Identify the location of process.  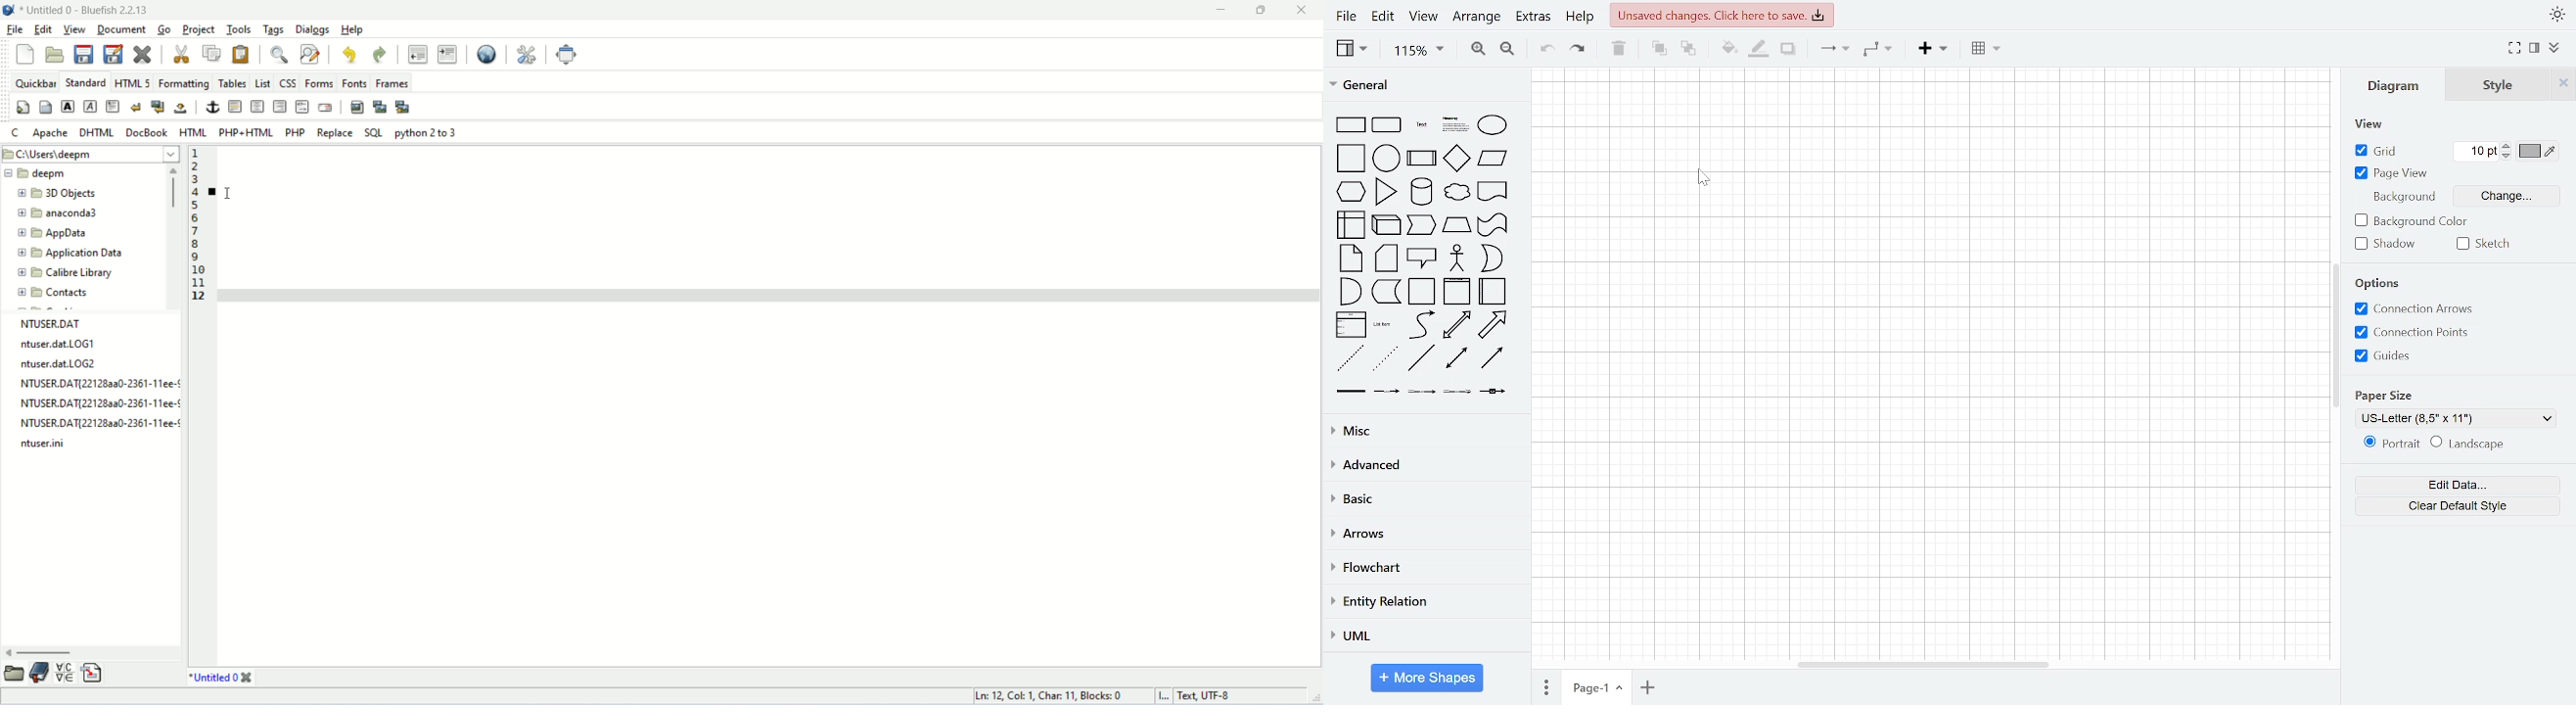
(1424, 159).